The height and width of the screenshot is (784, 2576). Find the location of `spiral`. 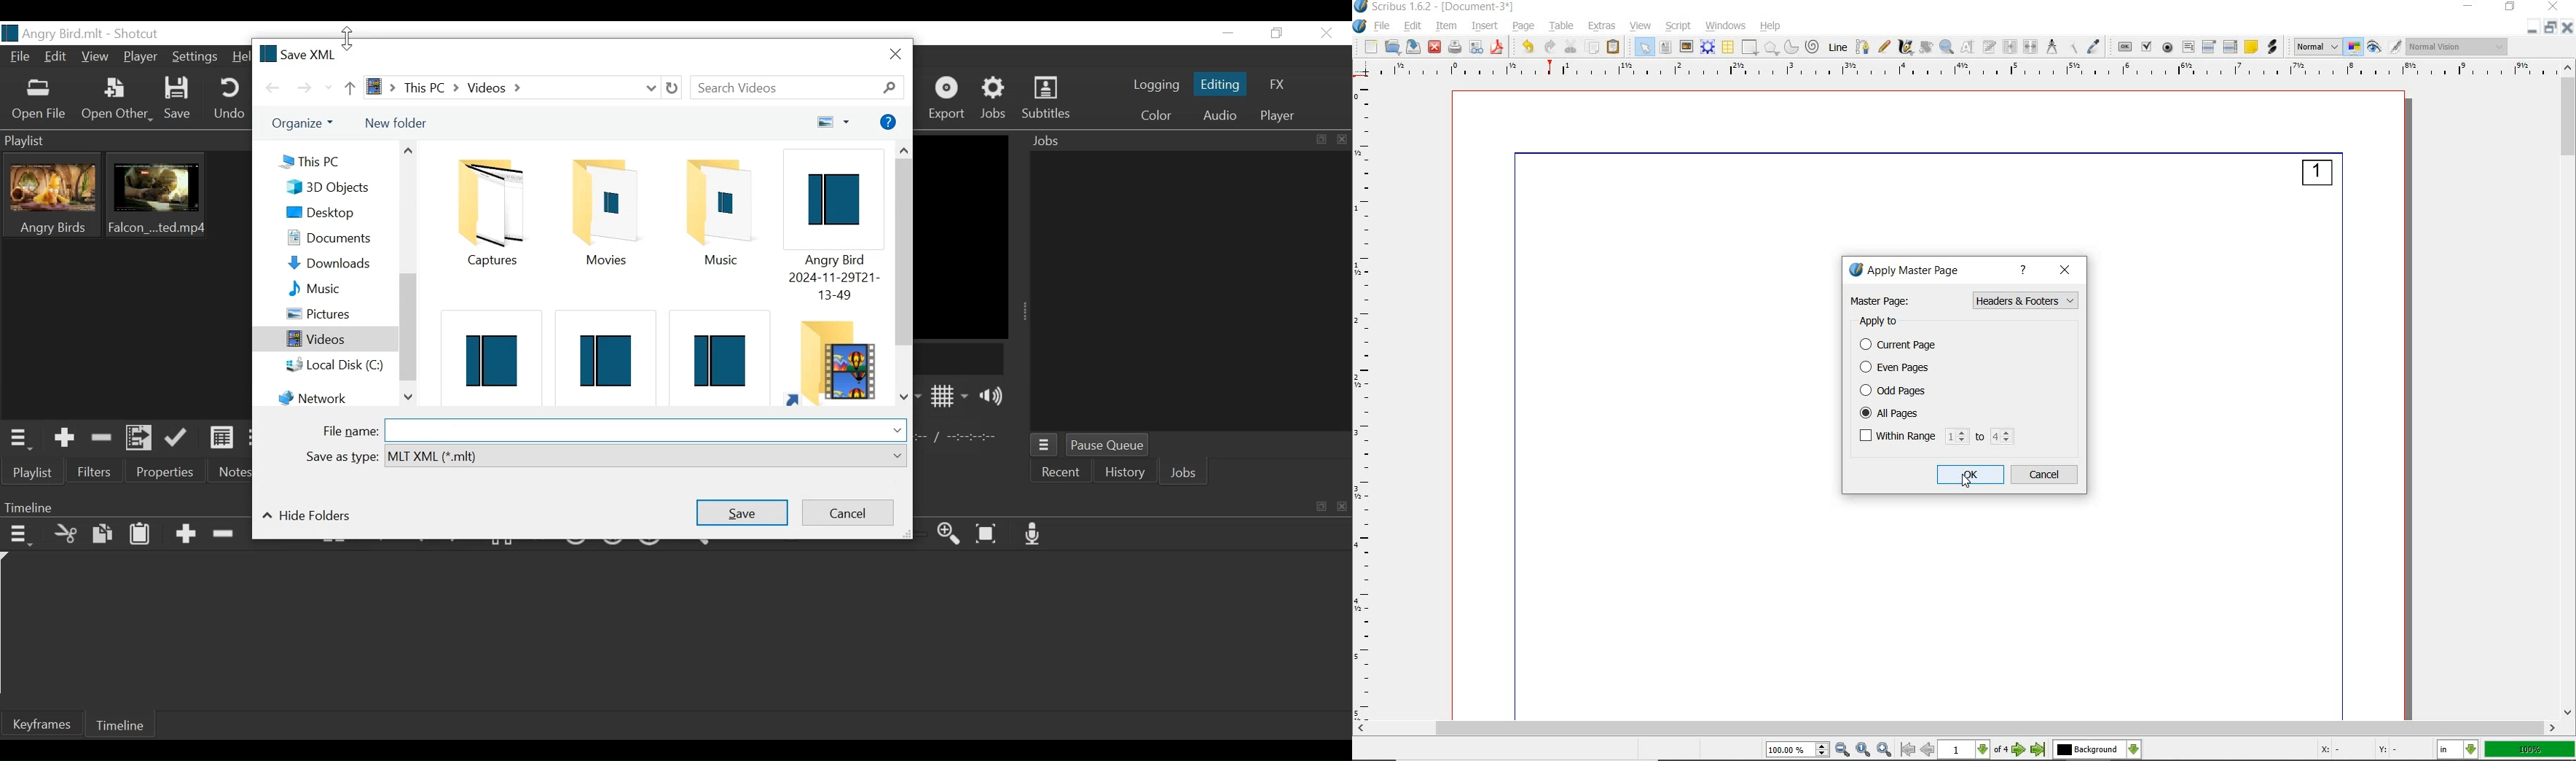

spiral is located at coordinates (1815, 47).